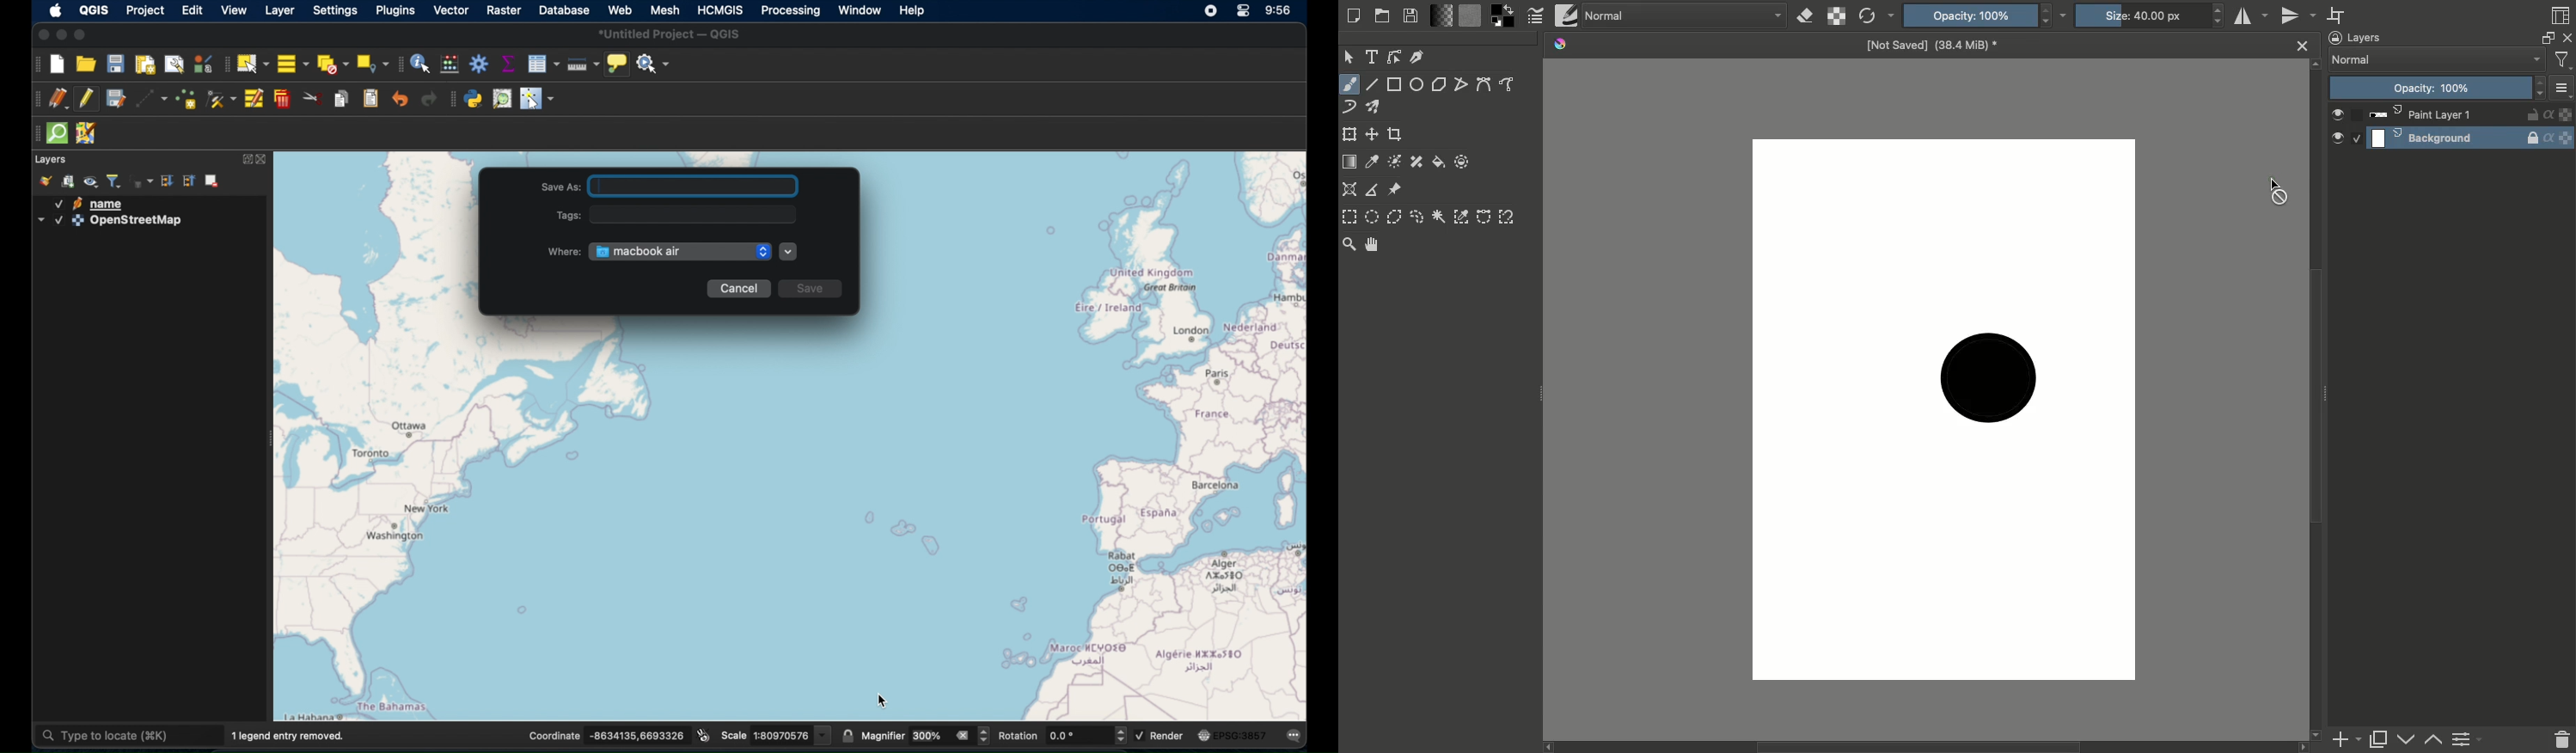 This screenshot has width=2576, height=756. I want to click on Polygon selection tool, so click(1396, 218).